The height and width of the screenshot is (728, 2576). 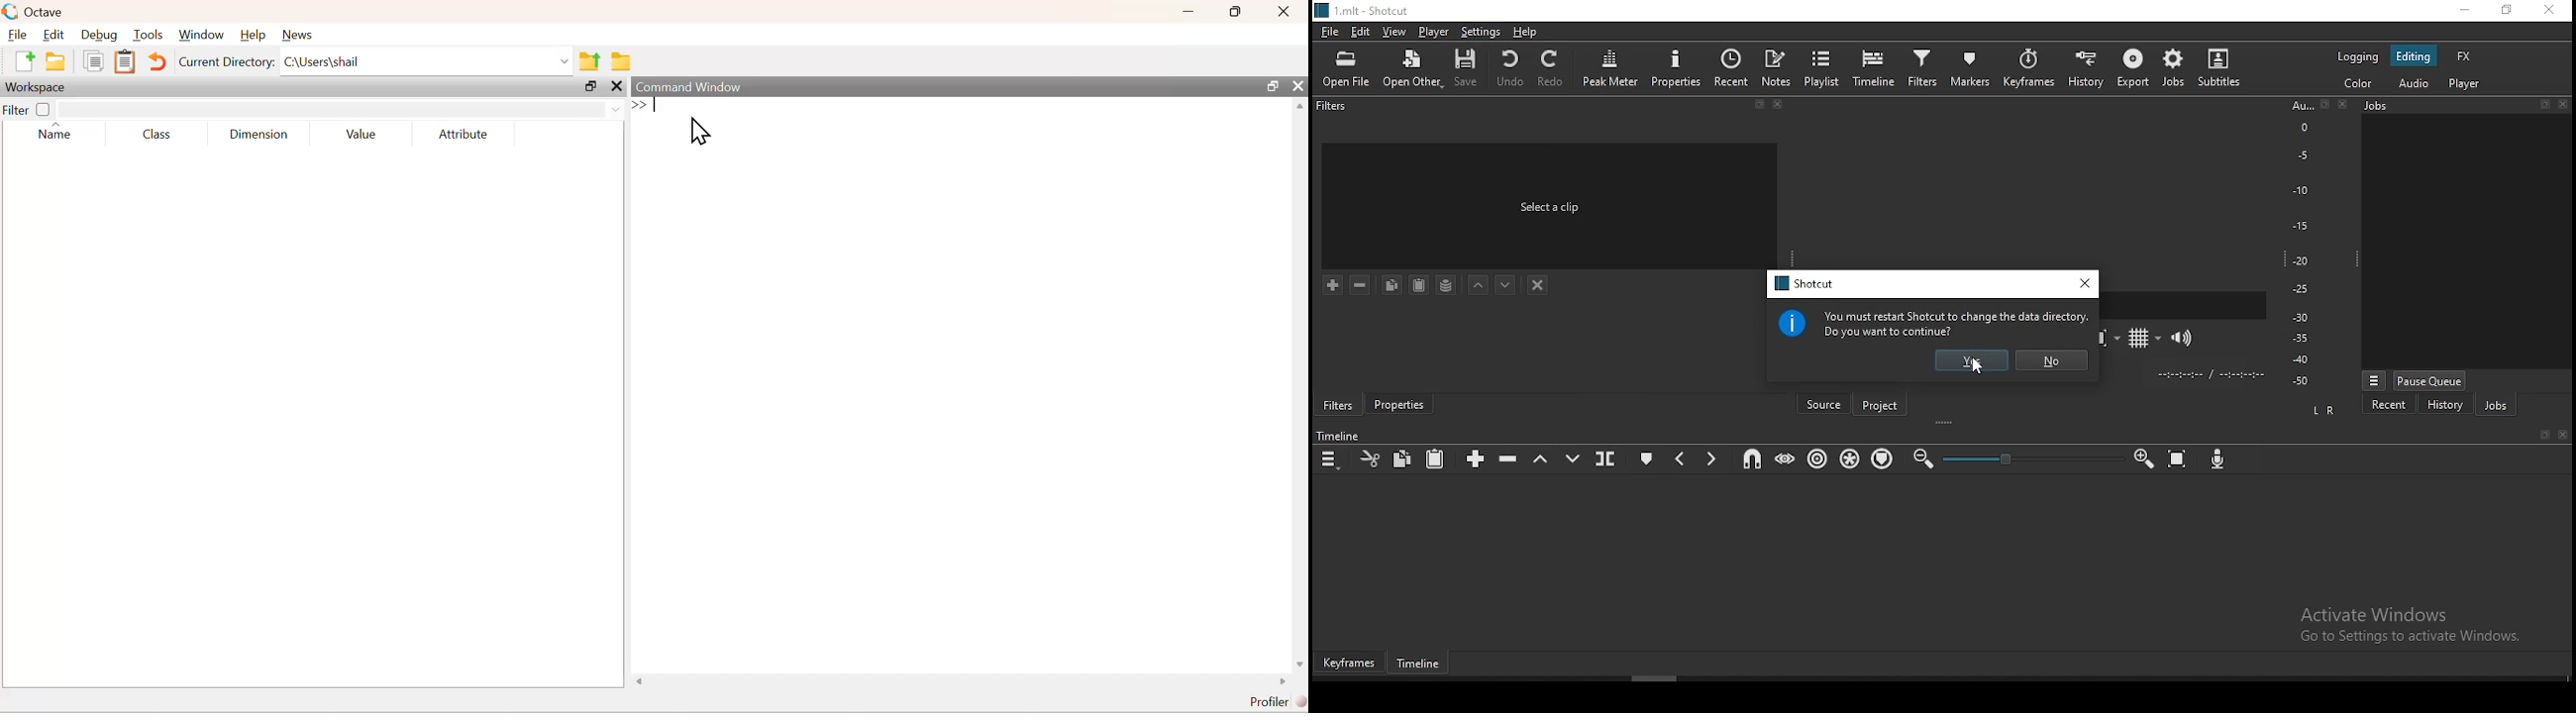 What do you see at coordinates (2172, 68) in the screenshot?
I see `jobs` at bounding box center [2172, 68].